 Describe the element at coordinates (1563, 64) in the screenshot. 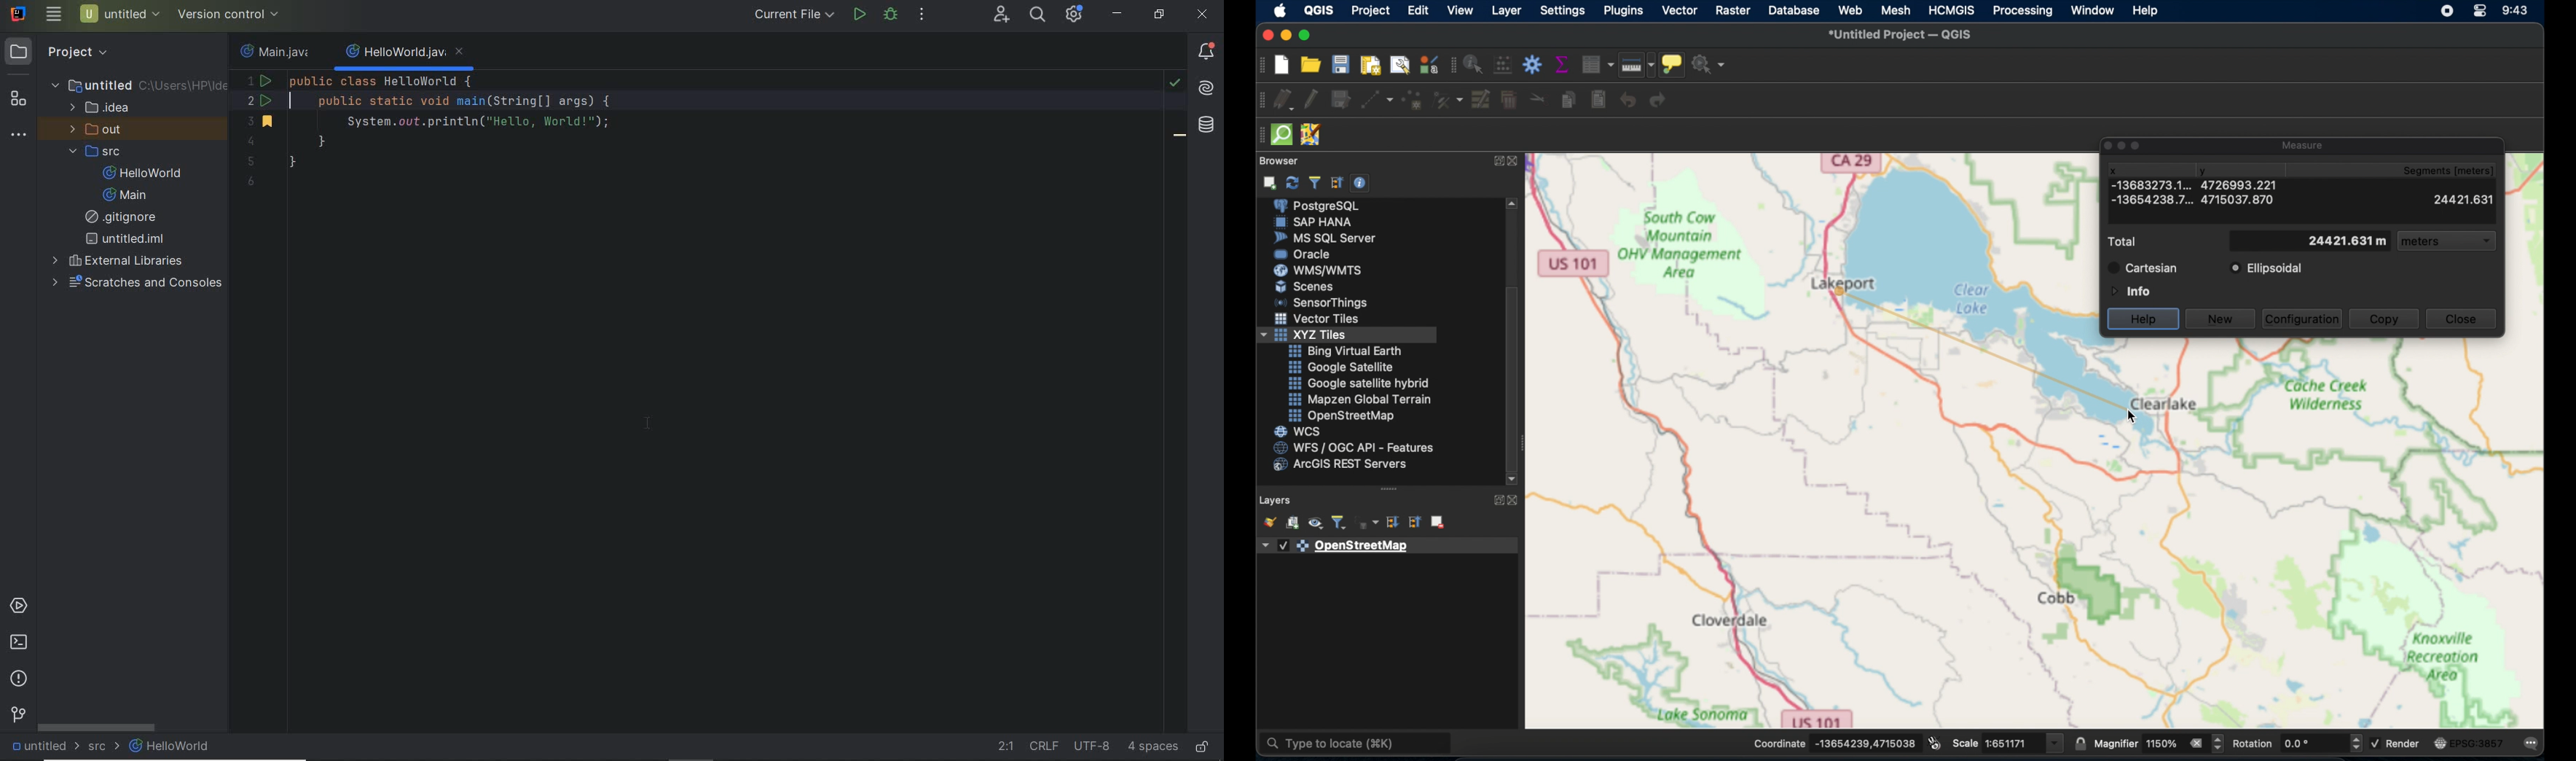

I see `show statistical summary` at that location.